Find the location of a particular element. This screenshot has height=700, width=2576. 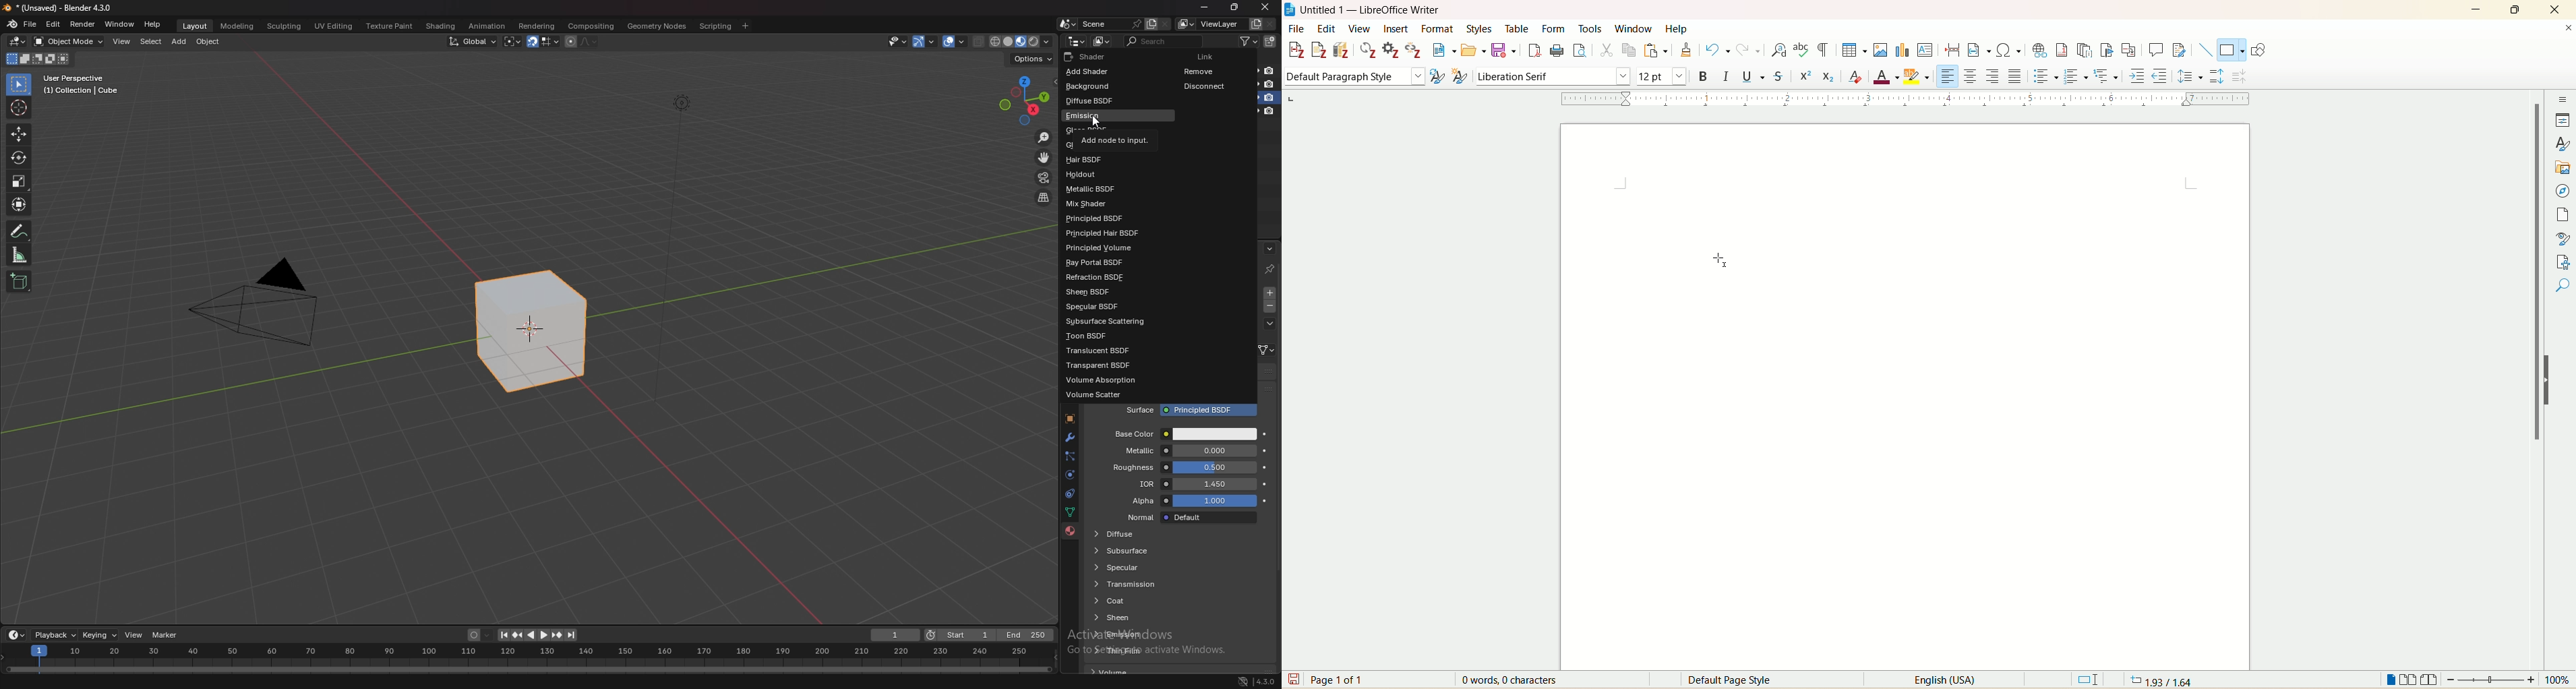

object mode is located at coordinates (69, 41).